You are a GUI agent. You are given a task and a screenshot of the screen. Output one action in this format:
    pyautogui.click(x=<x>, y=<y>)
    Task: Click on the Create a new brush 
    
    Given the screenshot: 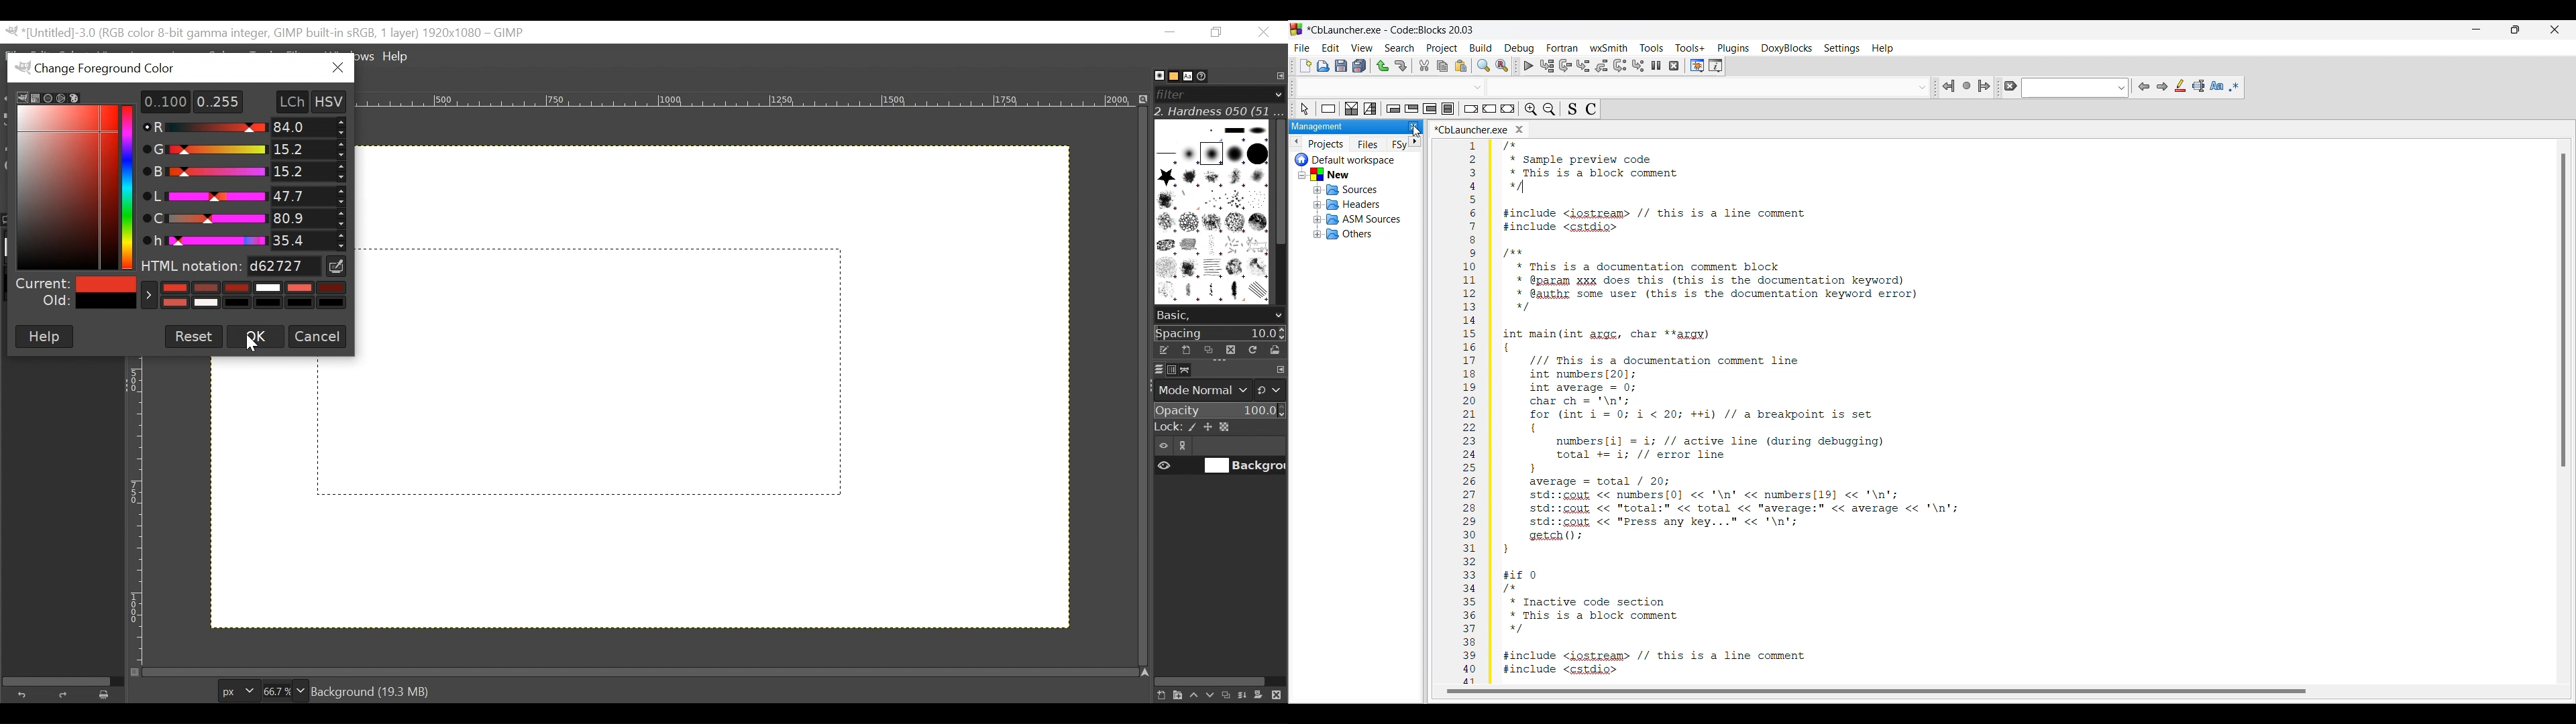 What is the action you would take?
    pyautogui.click(x=1185, y=350)
    